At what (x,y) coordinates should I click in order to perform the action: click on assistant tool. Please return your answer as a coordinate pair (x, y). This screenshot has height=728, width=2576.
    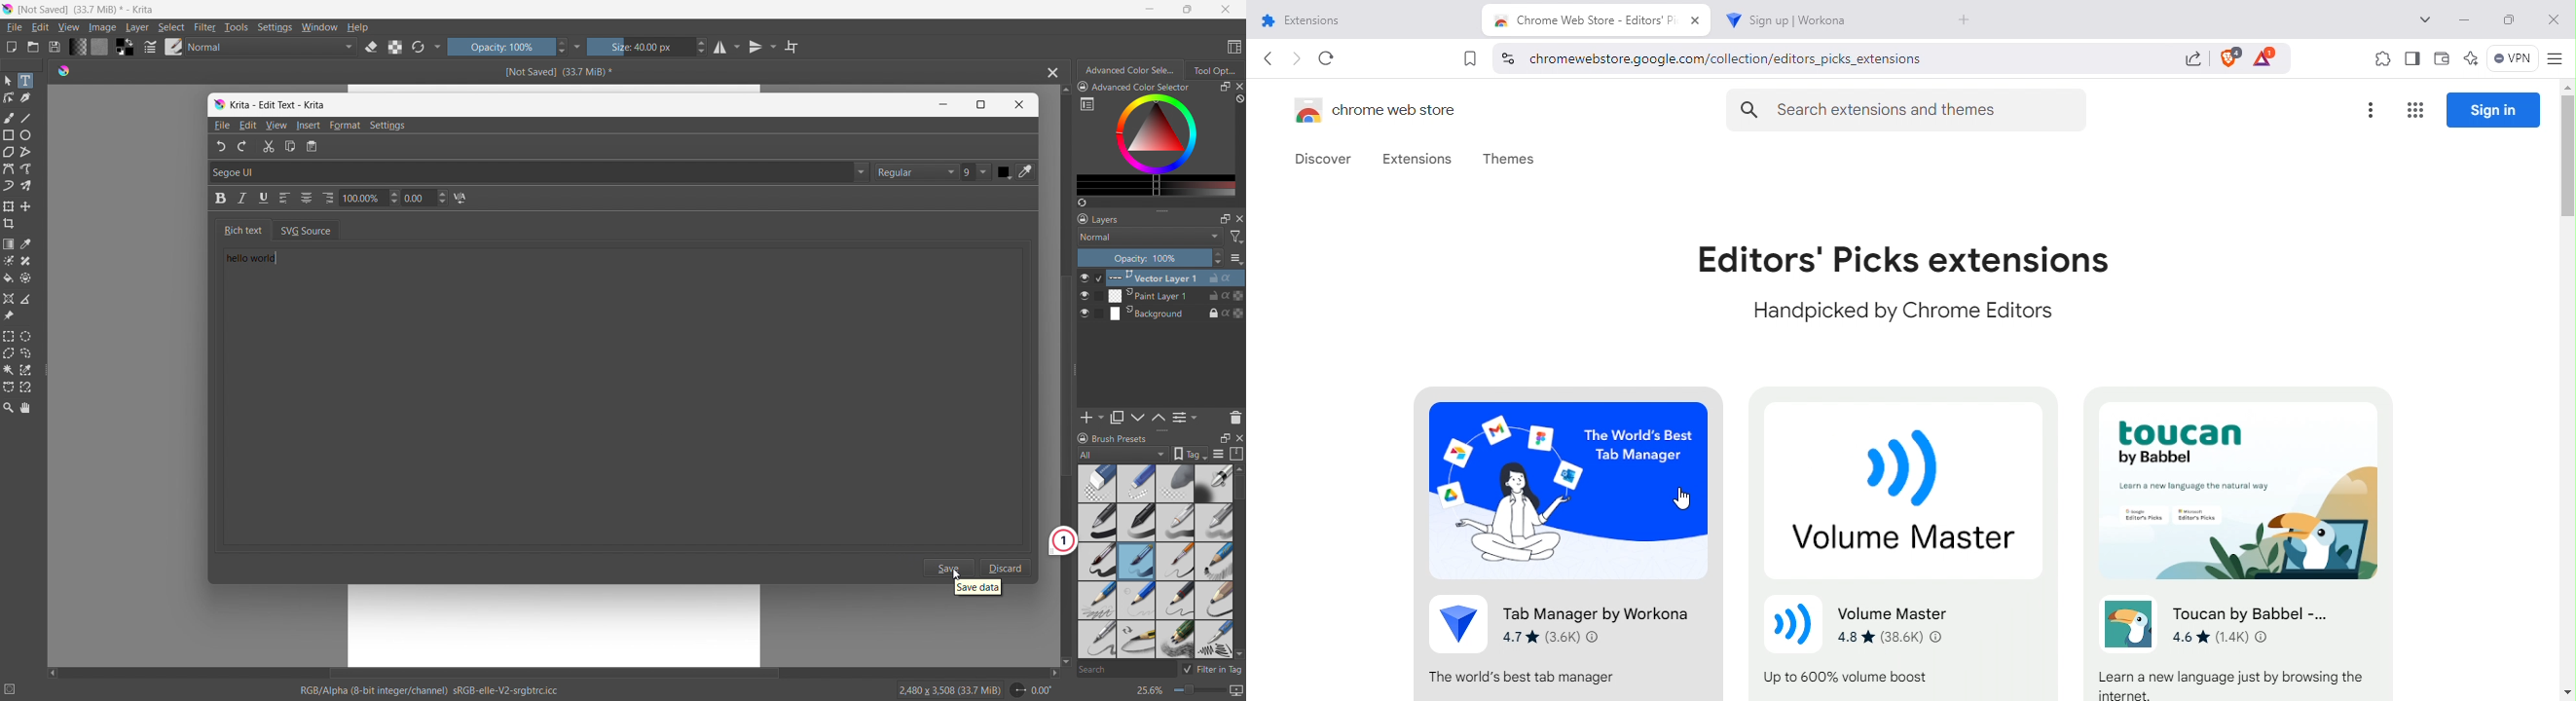
    Looking at the image, I should click on (8, 299).